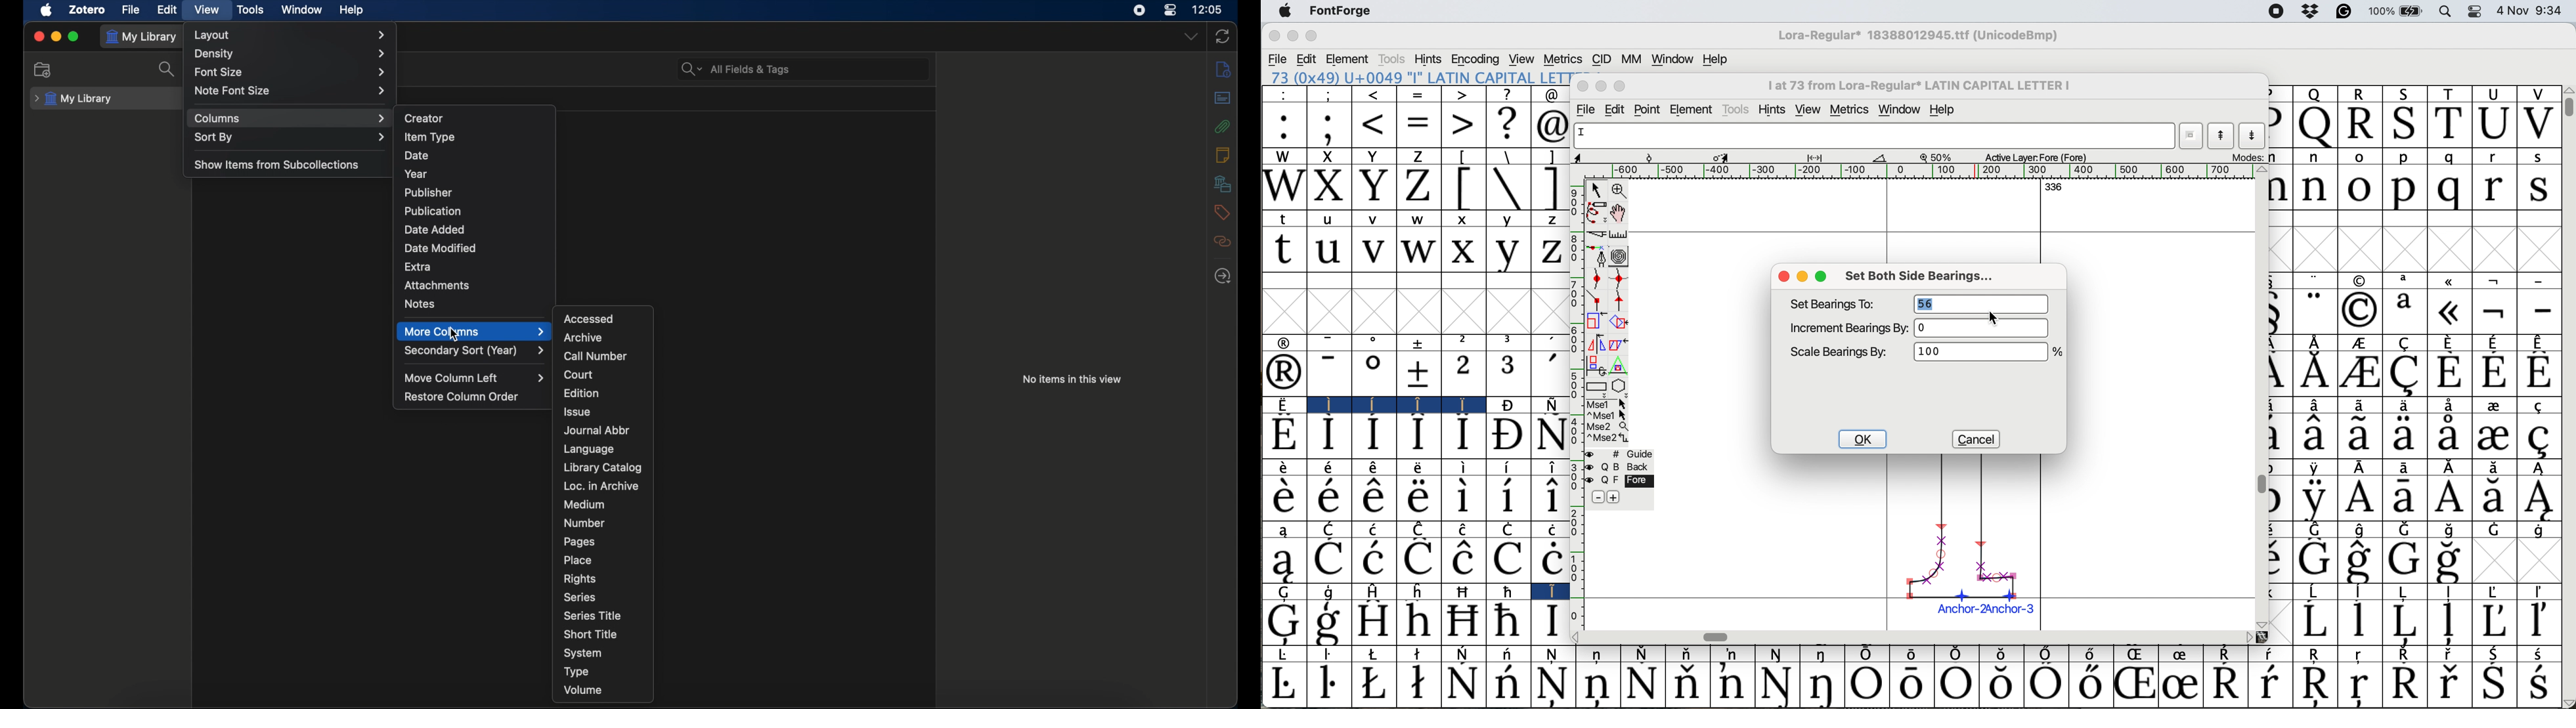  I want to click on Symbol, so click(1509, 591).